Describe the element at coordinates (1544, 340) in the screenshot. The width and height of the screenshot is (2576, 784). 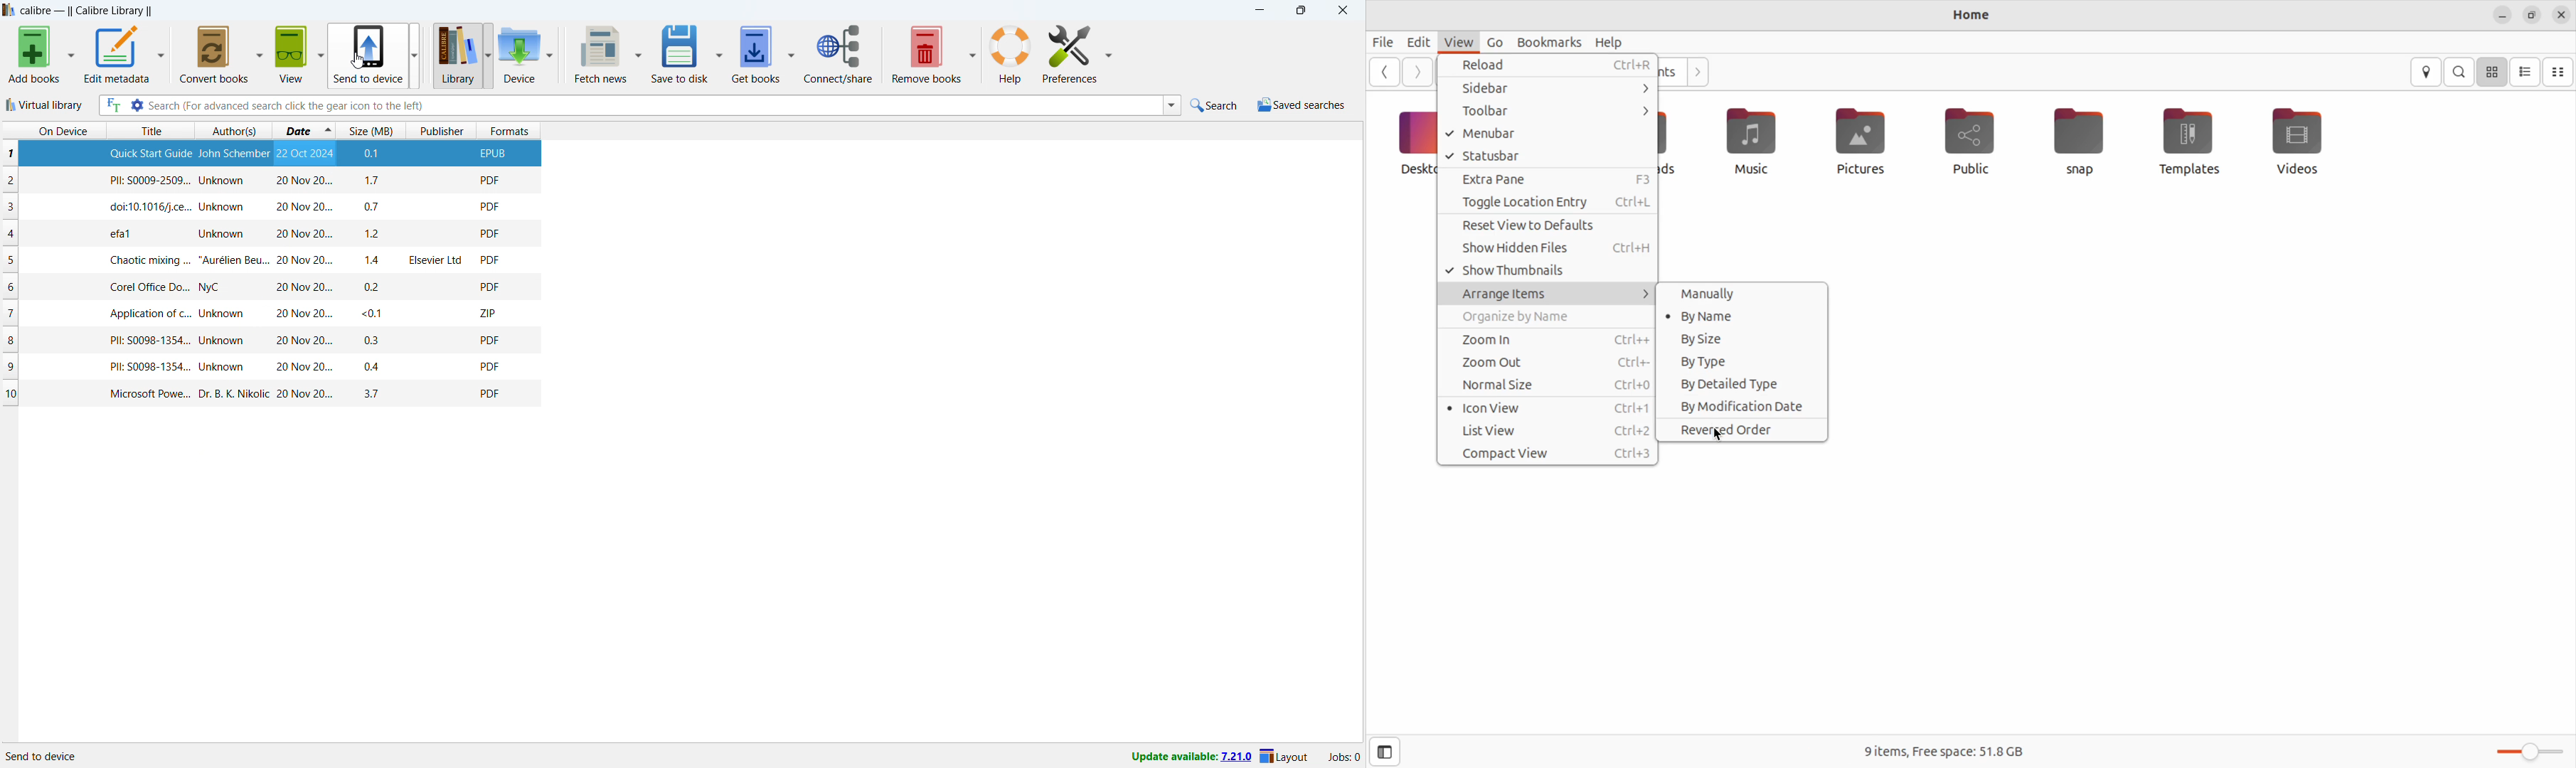
I see `zoom in` at that location.